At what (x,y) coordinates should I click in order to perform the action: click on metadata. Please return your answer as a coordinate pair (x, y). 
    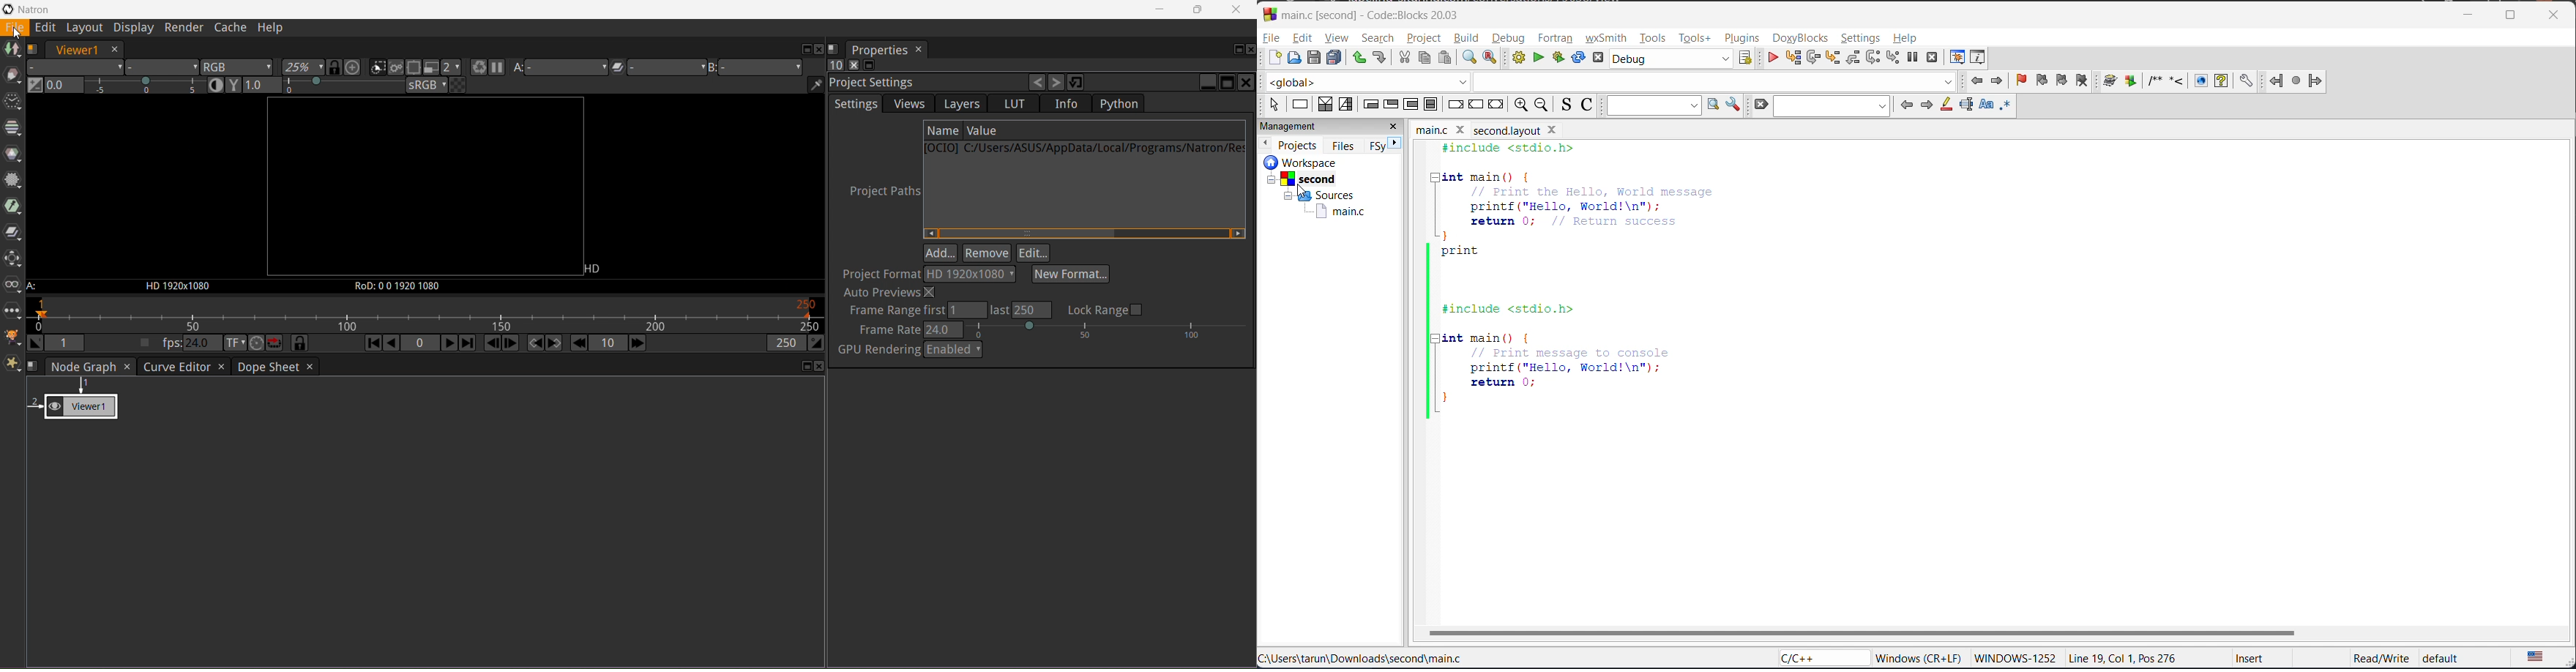
    Looking at the image, I should click on (2170, 659).